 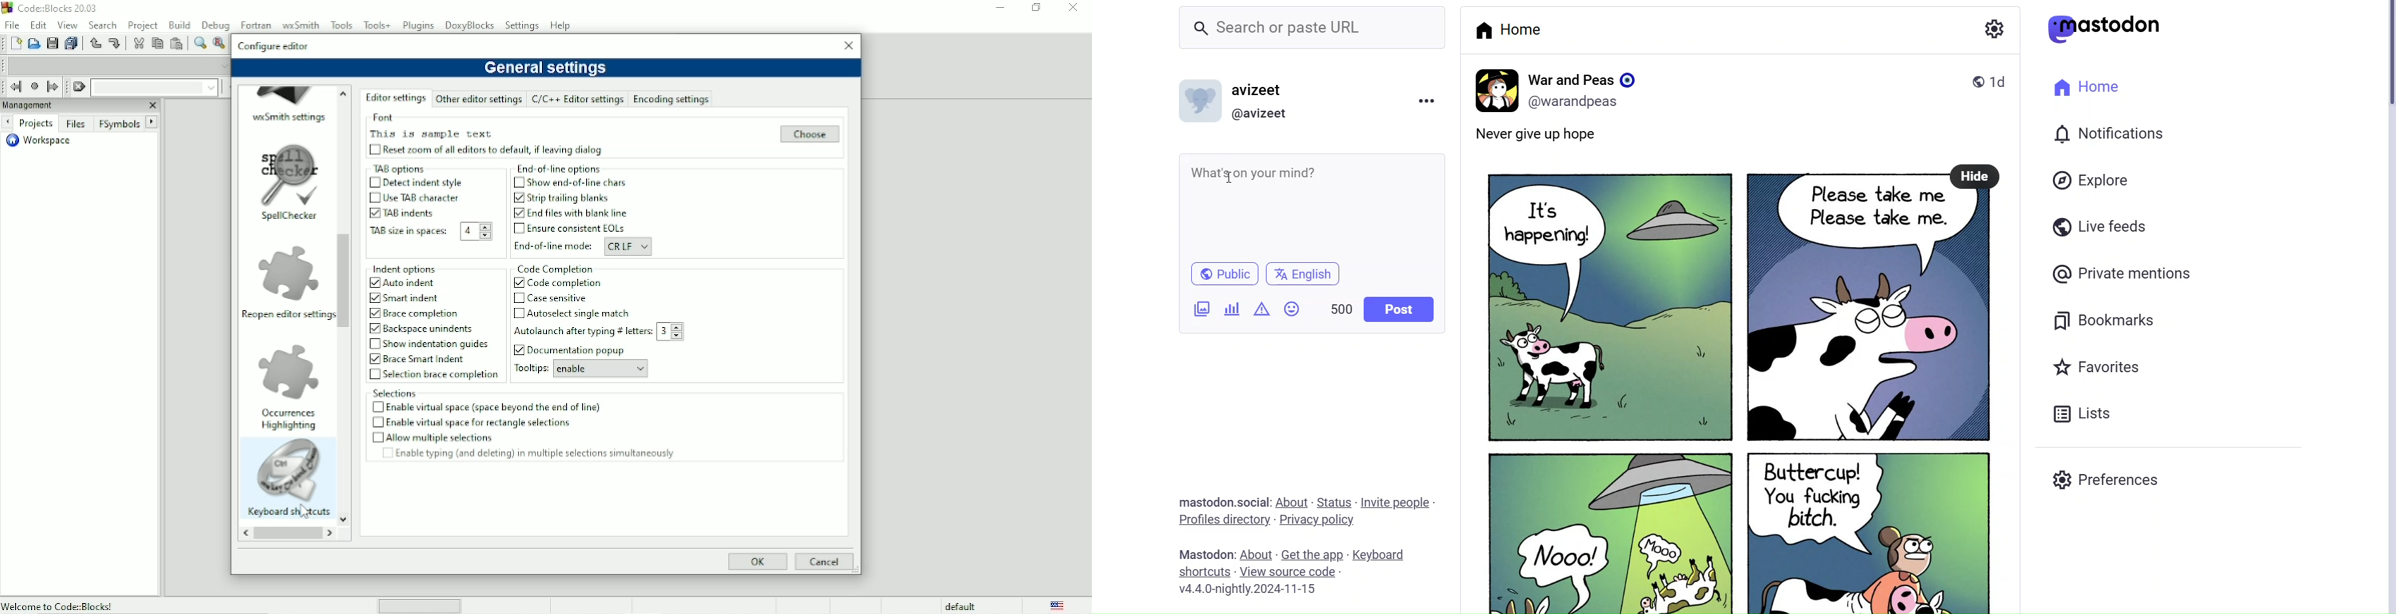 I want to click on Find, so click(x=199, y=43).